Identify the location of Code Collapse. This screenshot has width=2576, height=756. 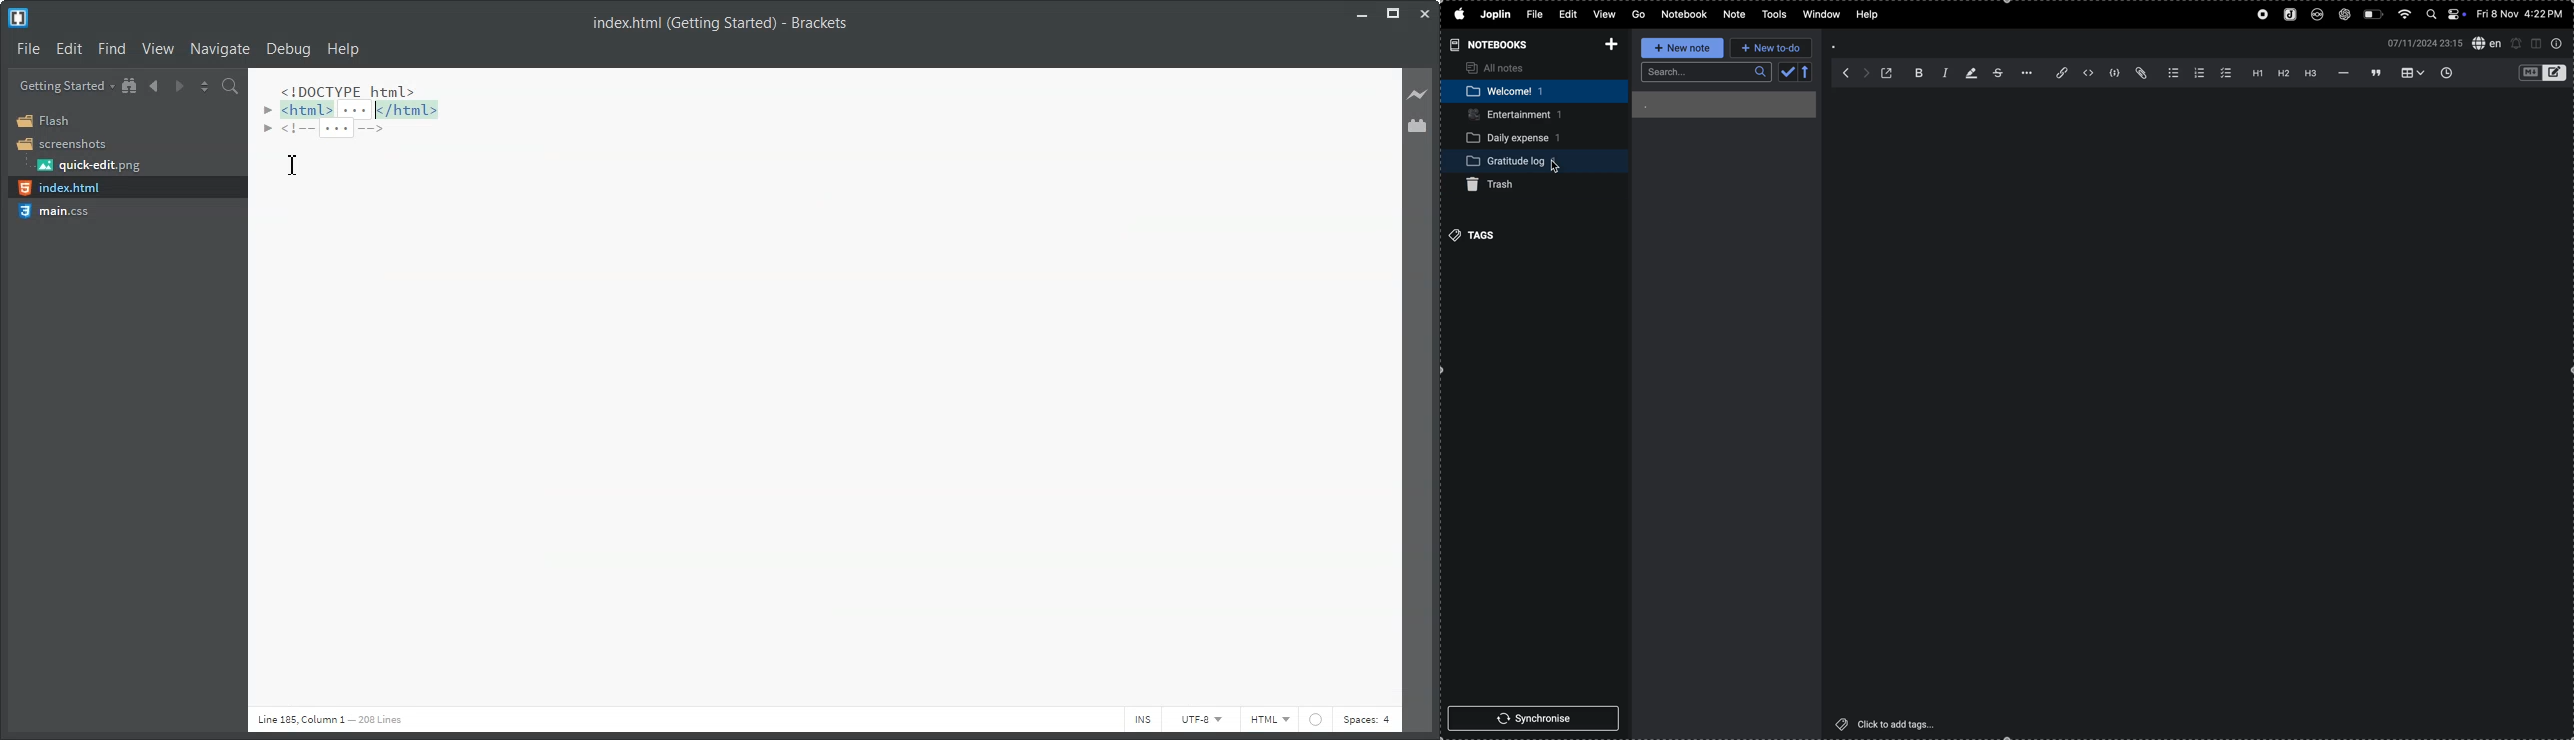
(355, 111).